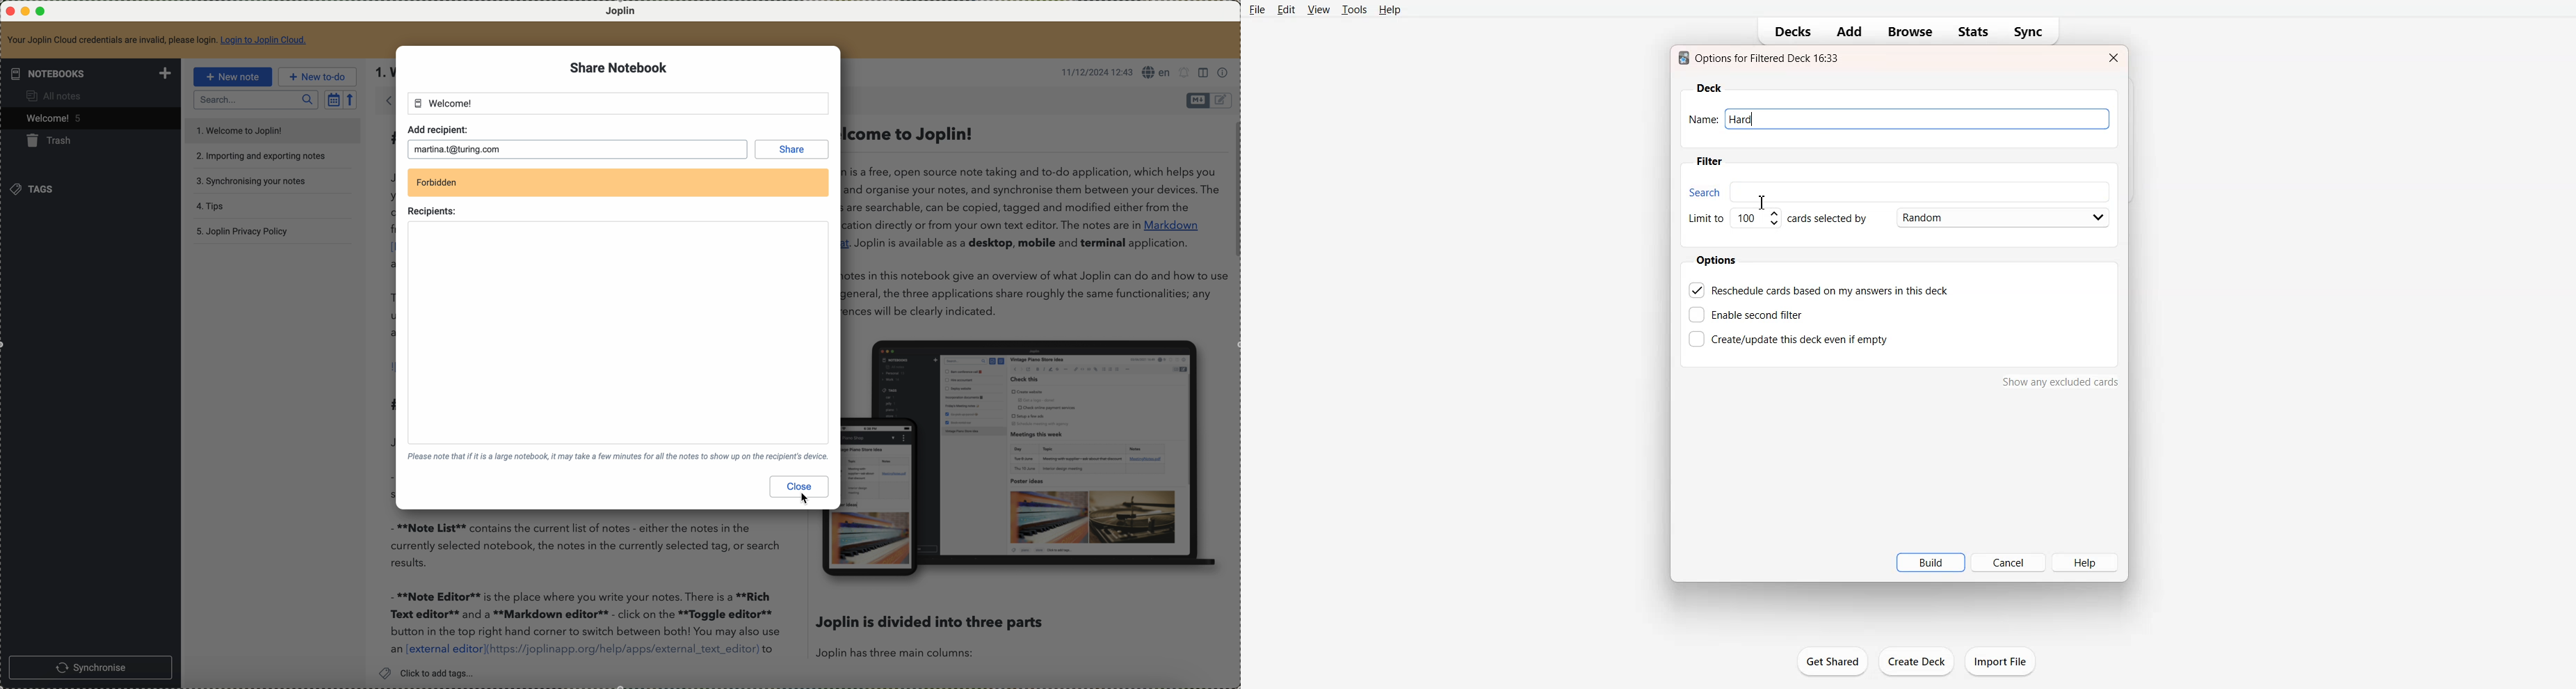 This screenshot has height=700, width=2576. Describe the element at coordinates (210, 205) in the screenshot. I see `tips` at that location.